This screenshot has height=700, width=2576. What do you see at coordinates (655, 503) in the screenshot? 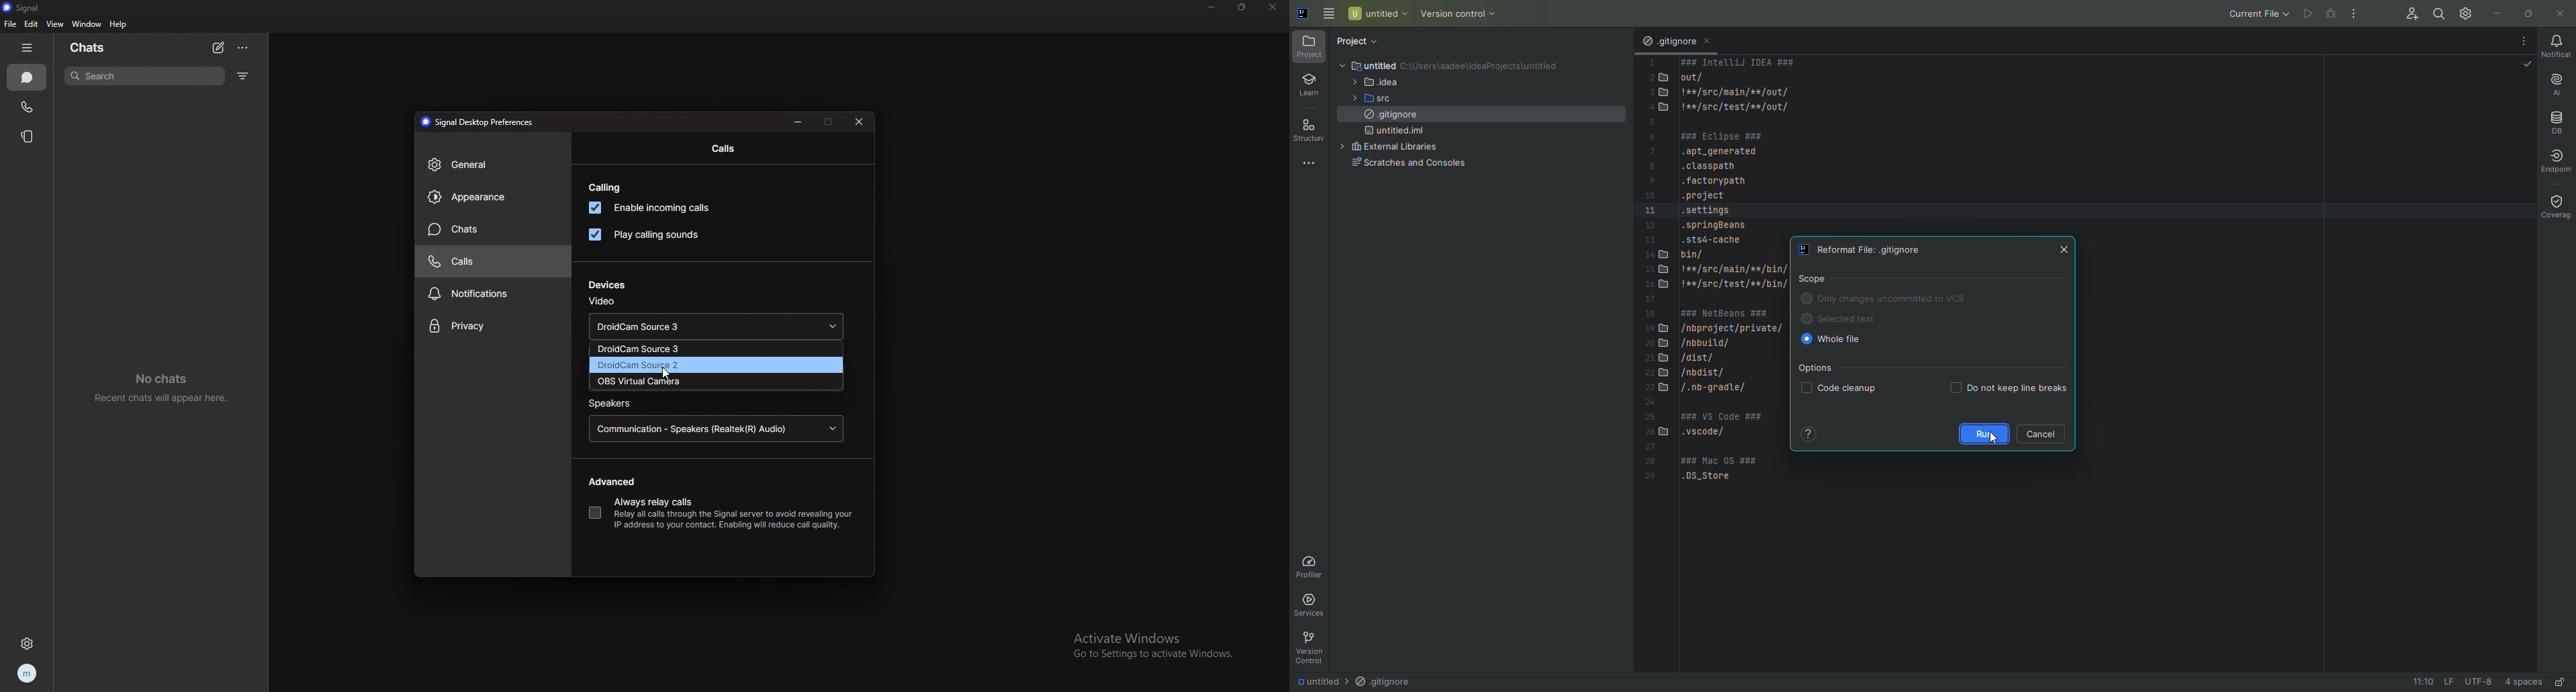
I see `always relay calls` at bounding box center [655, 503].